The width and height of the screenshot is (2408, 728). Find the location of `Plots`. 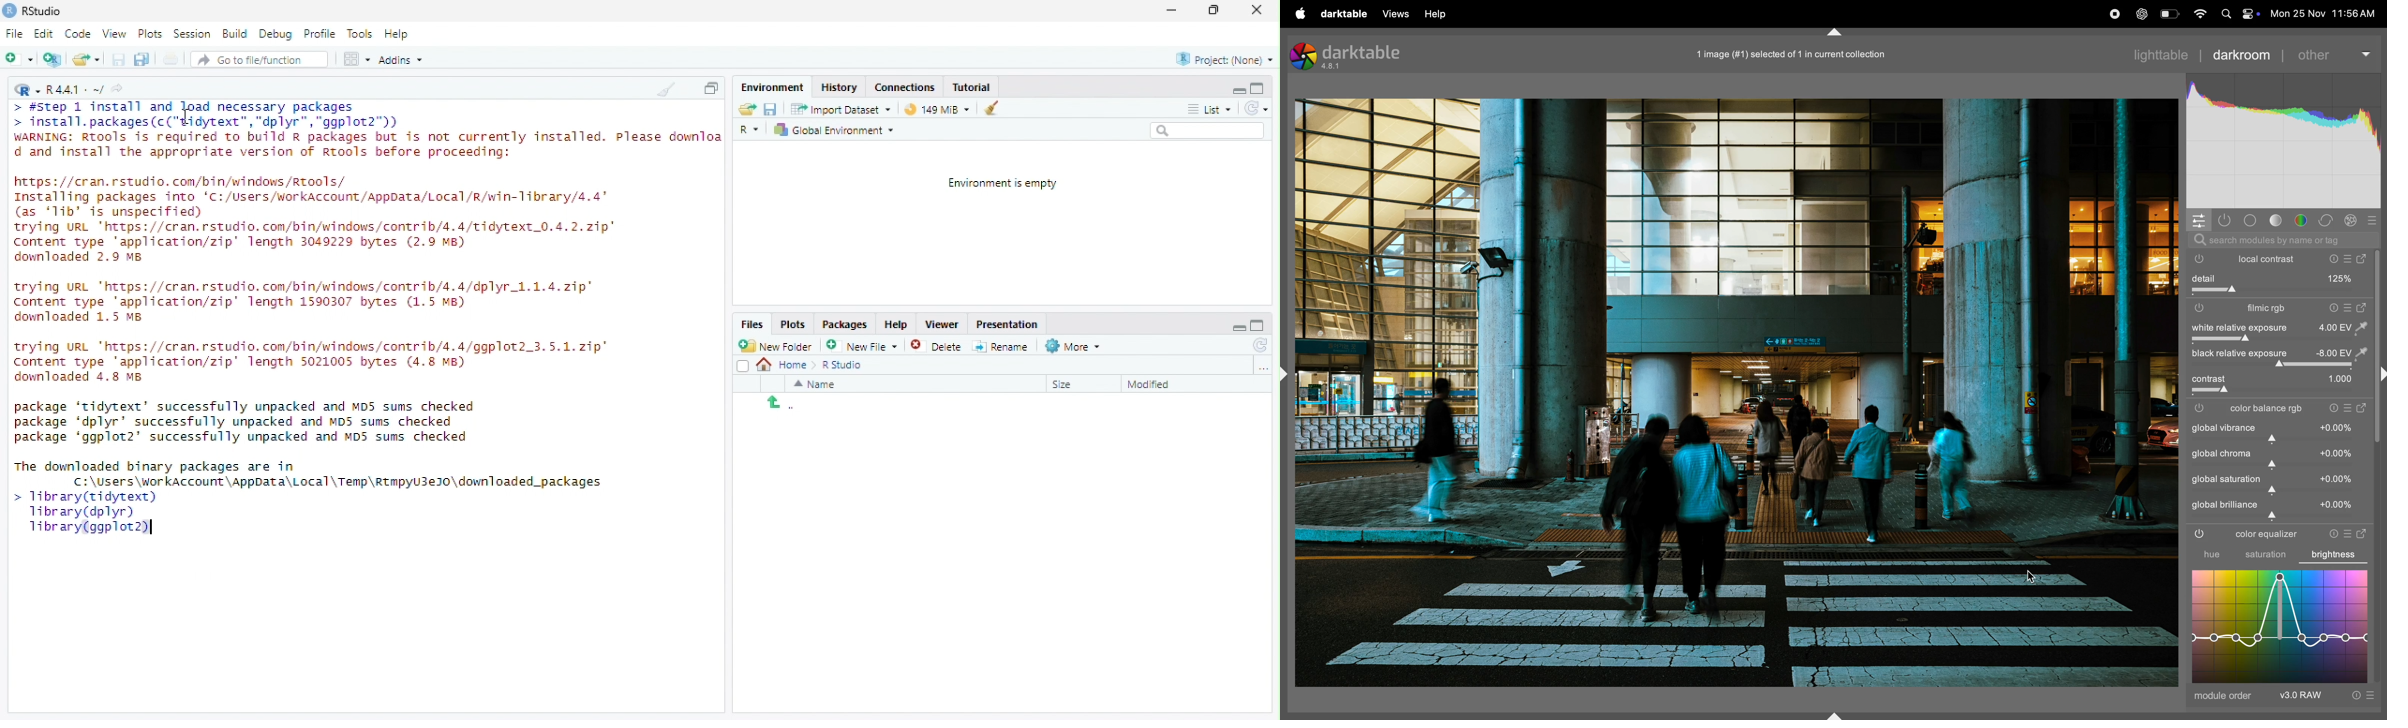

Plots is located at coordinates (794, 325).